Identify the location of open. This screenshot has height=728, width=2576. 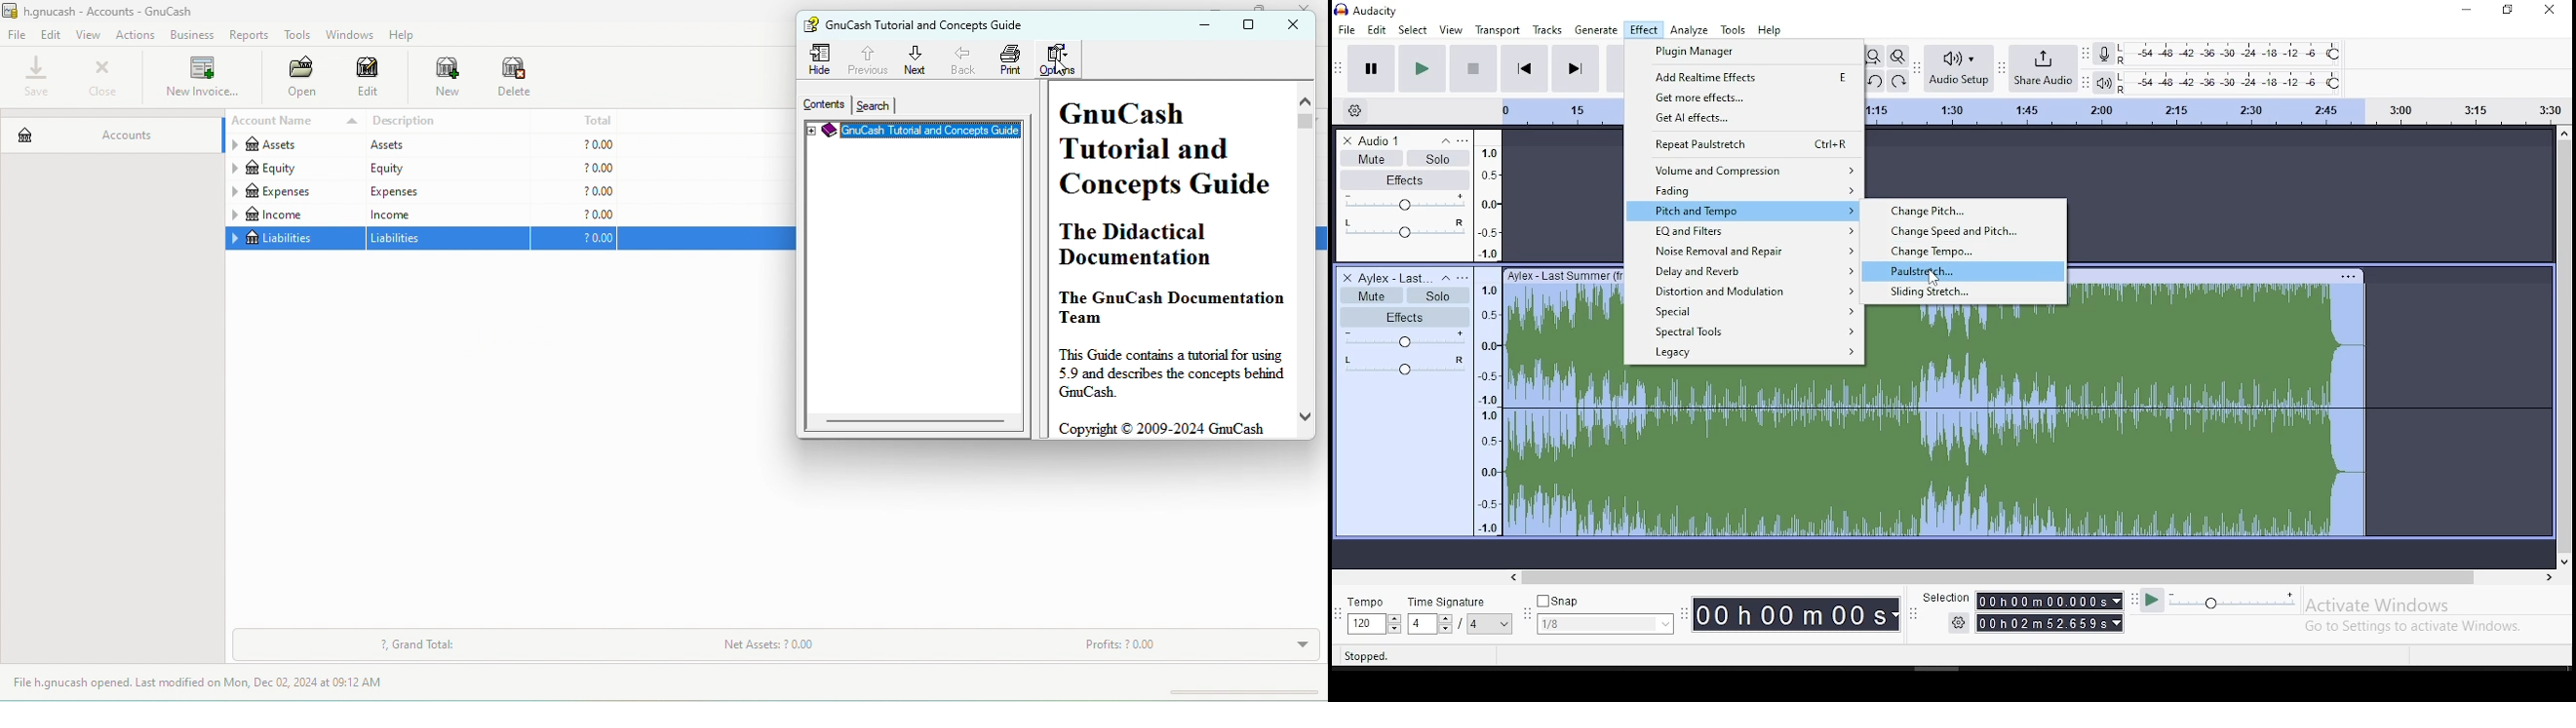
(297, 79).